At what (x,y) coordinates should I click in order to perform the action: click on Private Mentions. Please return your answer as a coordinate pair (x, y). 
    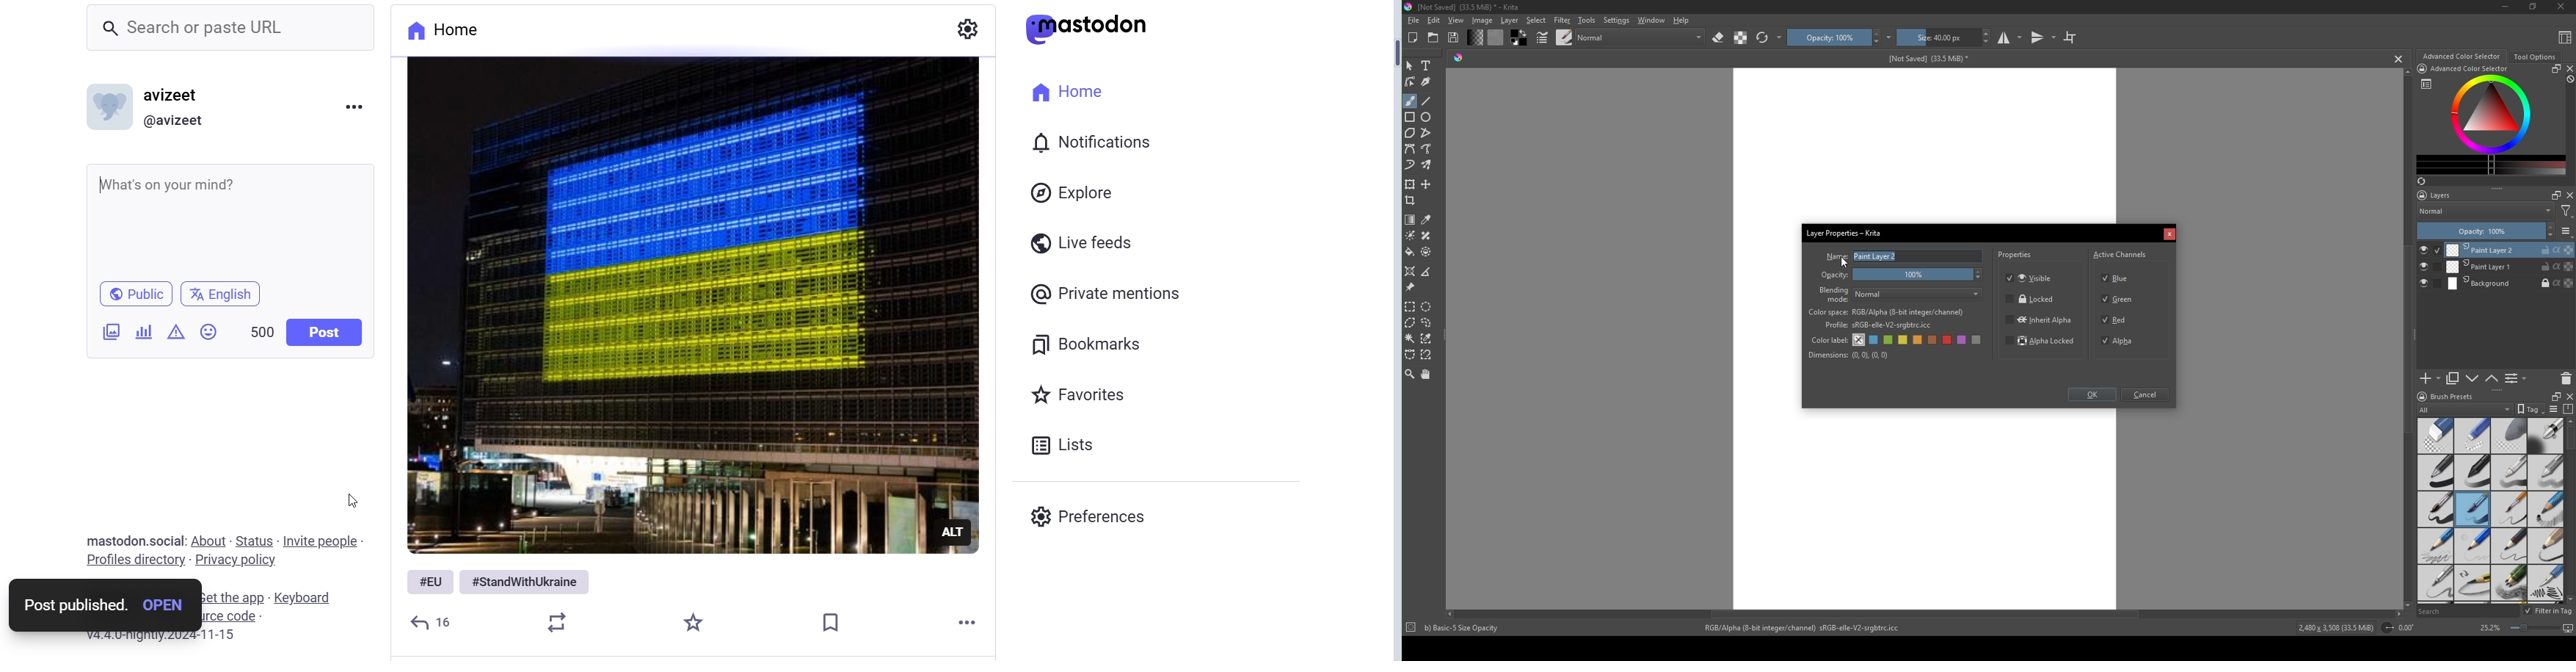
    Looking at the image, I should click on (1111, 293).